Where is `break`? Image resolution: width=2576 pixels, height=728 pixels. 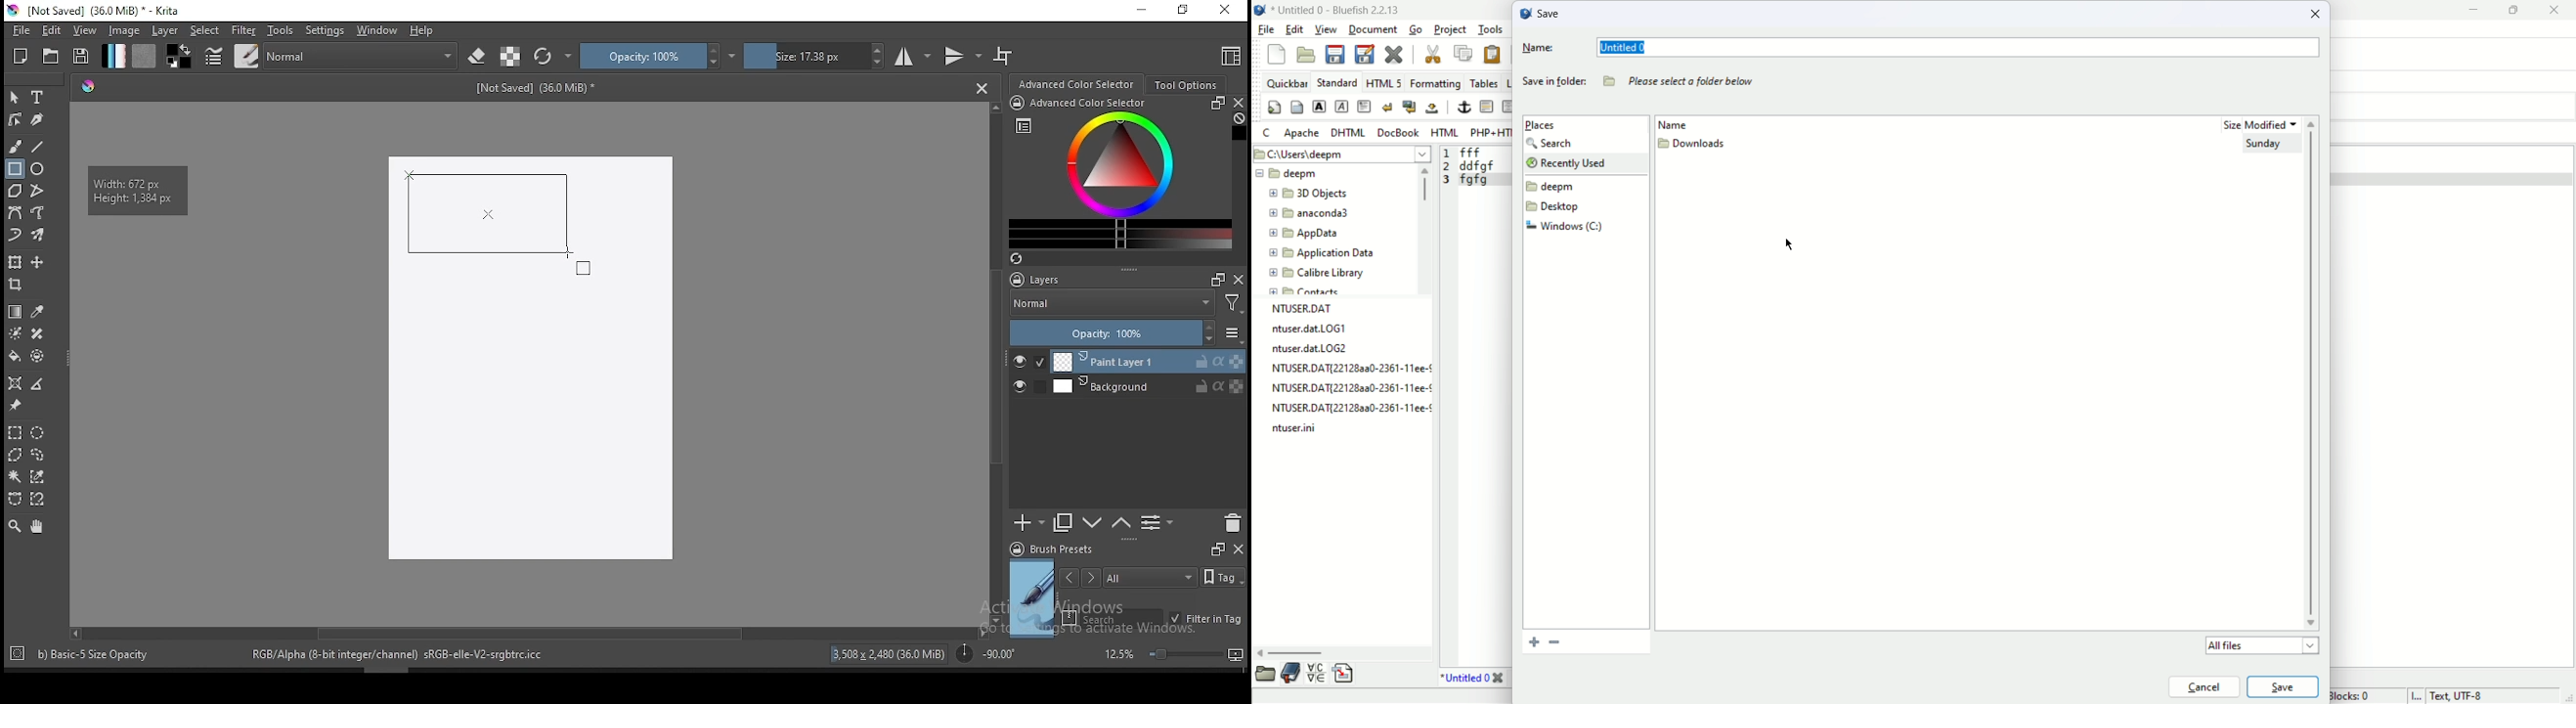 break is located at coordinates (1387, 106).